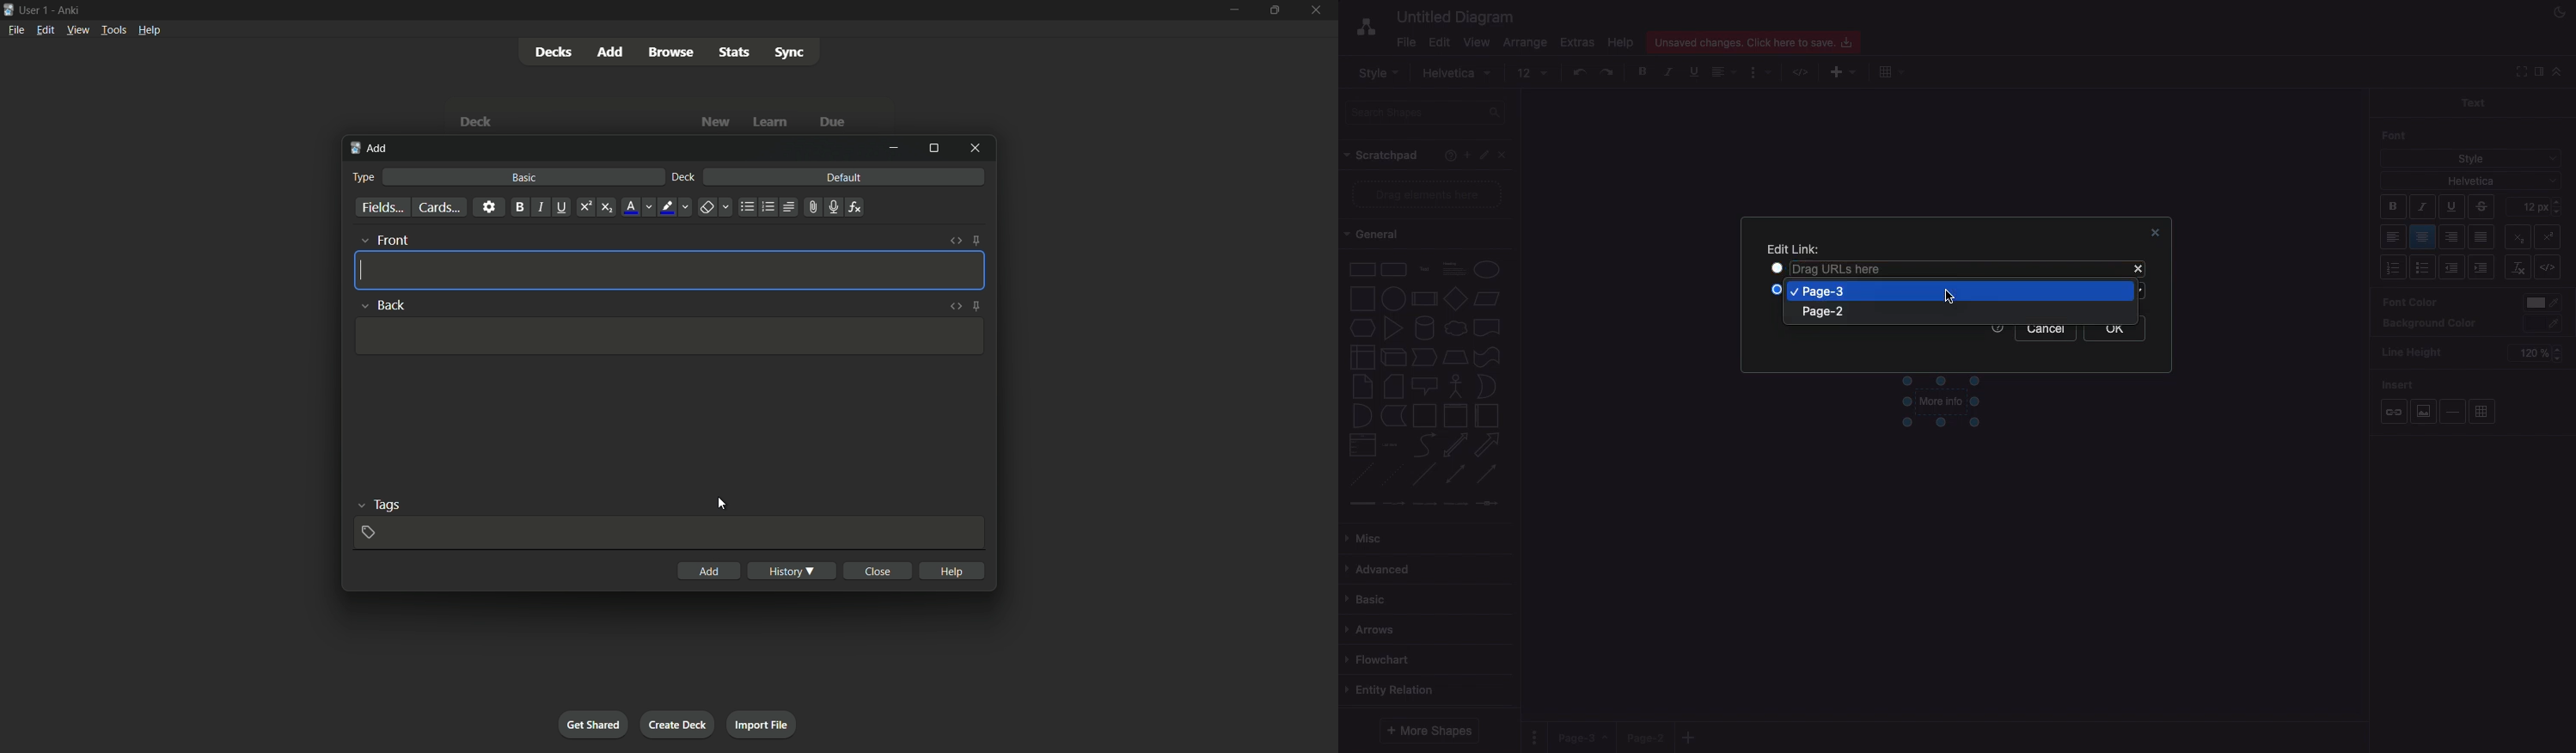 The image size is (2576, 756). What do you see at coordinates (2536, 205) in the screenshot?
I see `12 pt - Size` at bounding box center [2536, 205].